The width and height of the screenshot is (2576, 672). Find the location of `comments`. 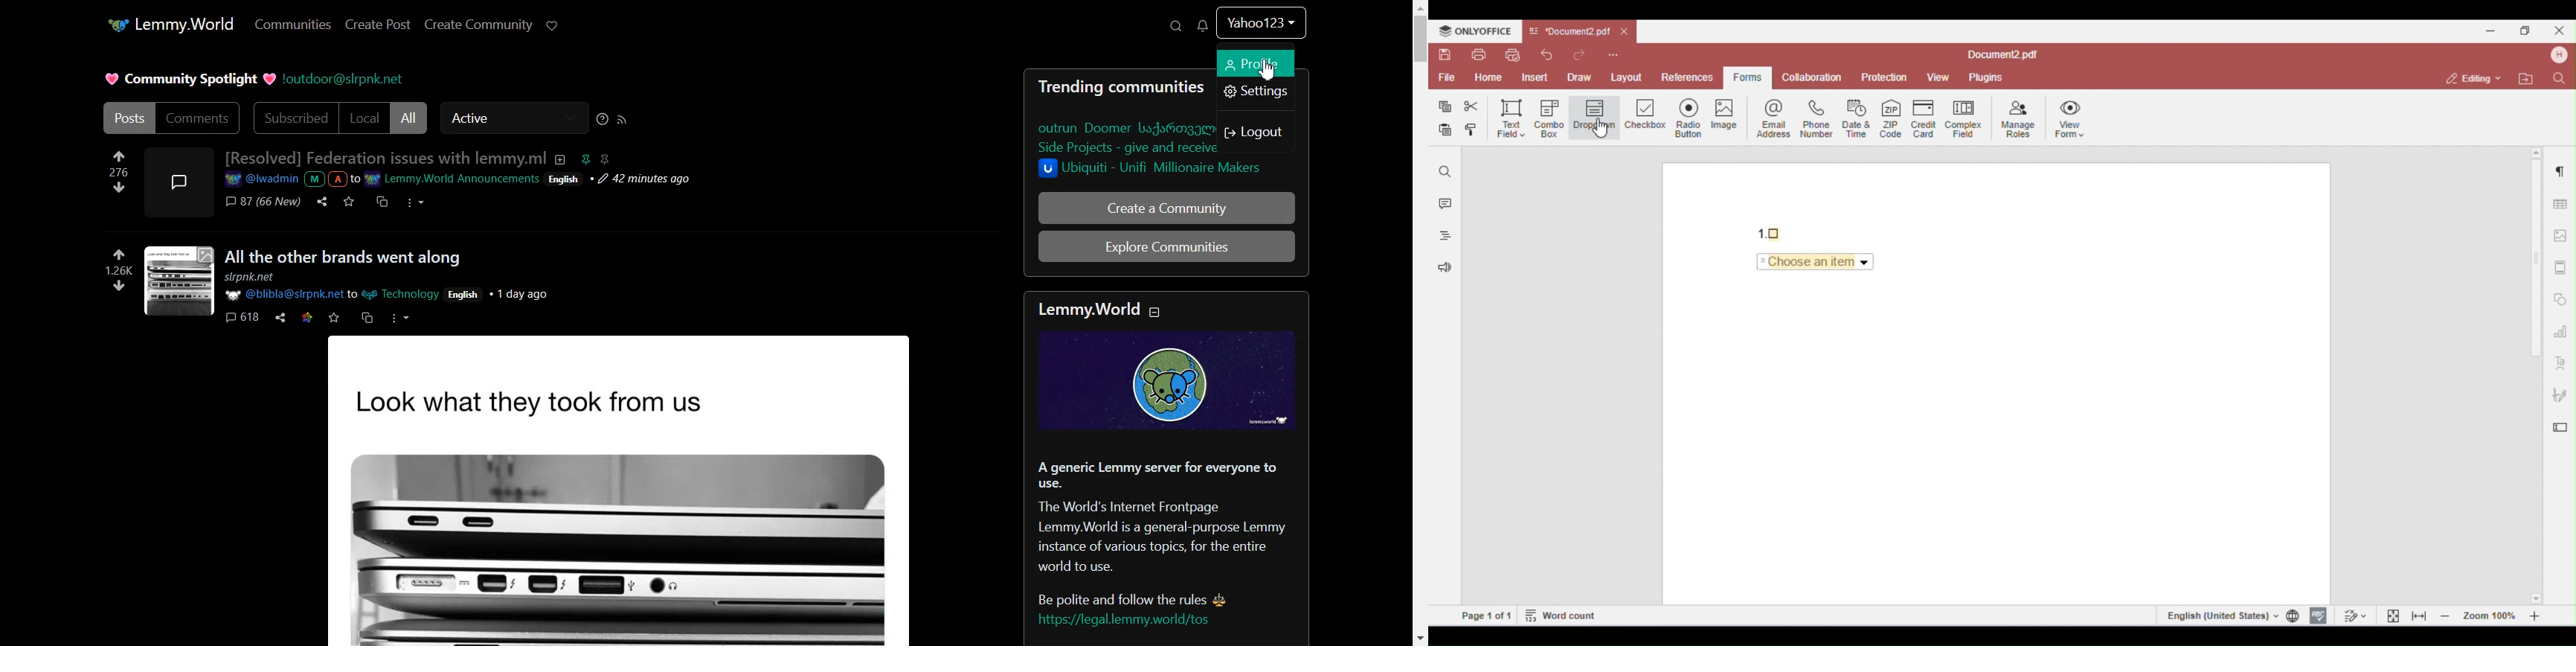

comments is located at coordinates (1443, 205).